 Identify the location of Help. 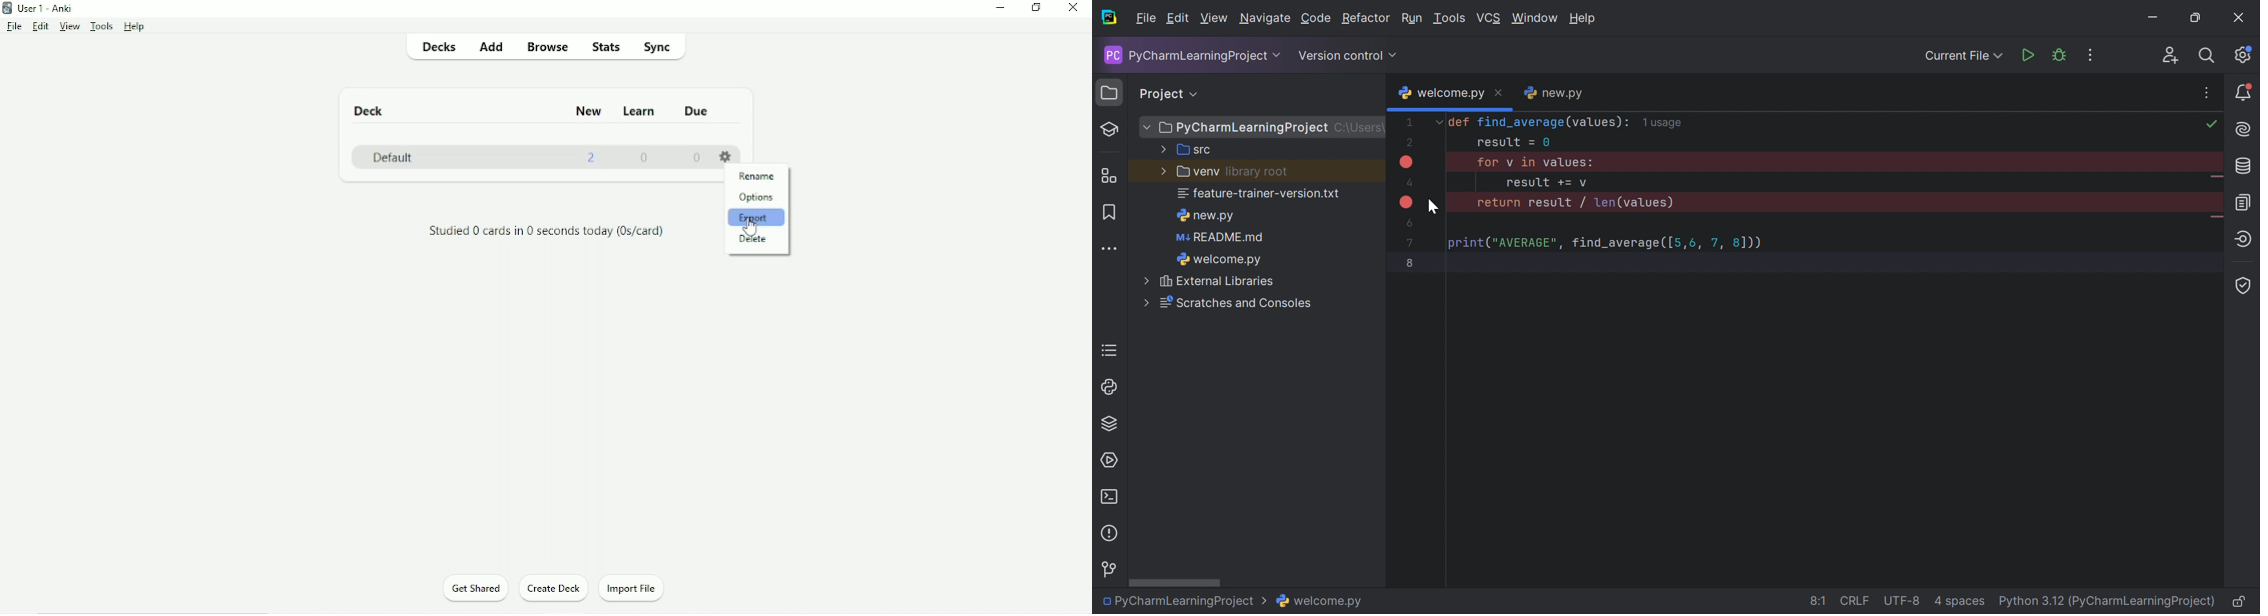
(136, 27).